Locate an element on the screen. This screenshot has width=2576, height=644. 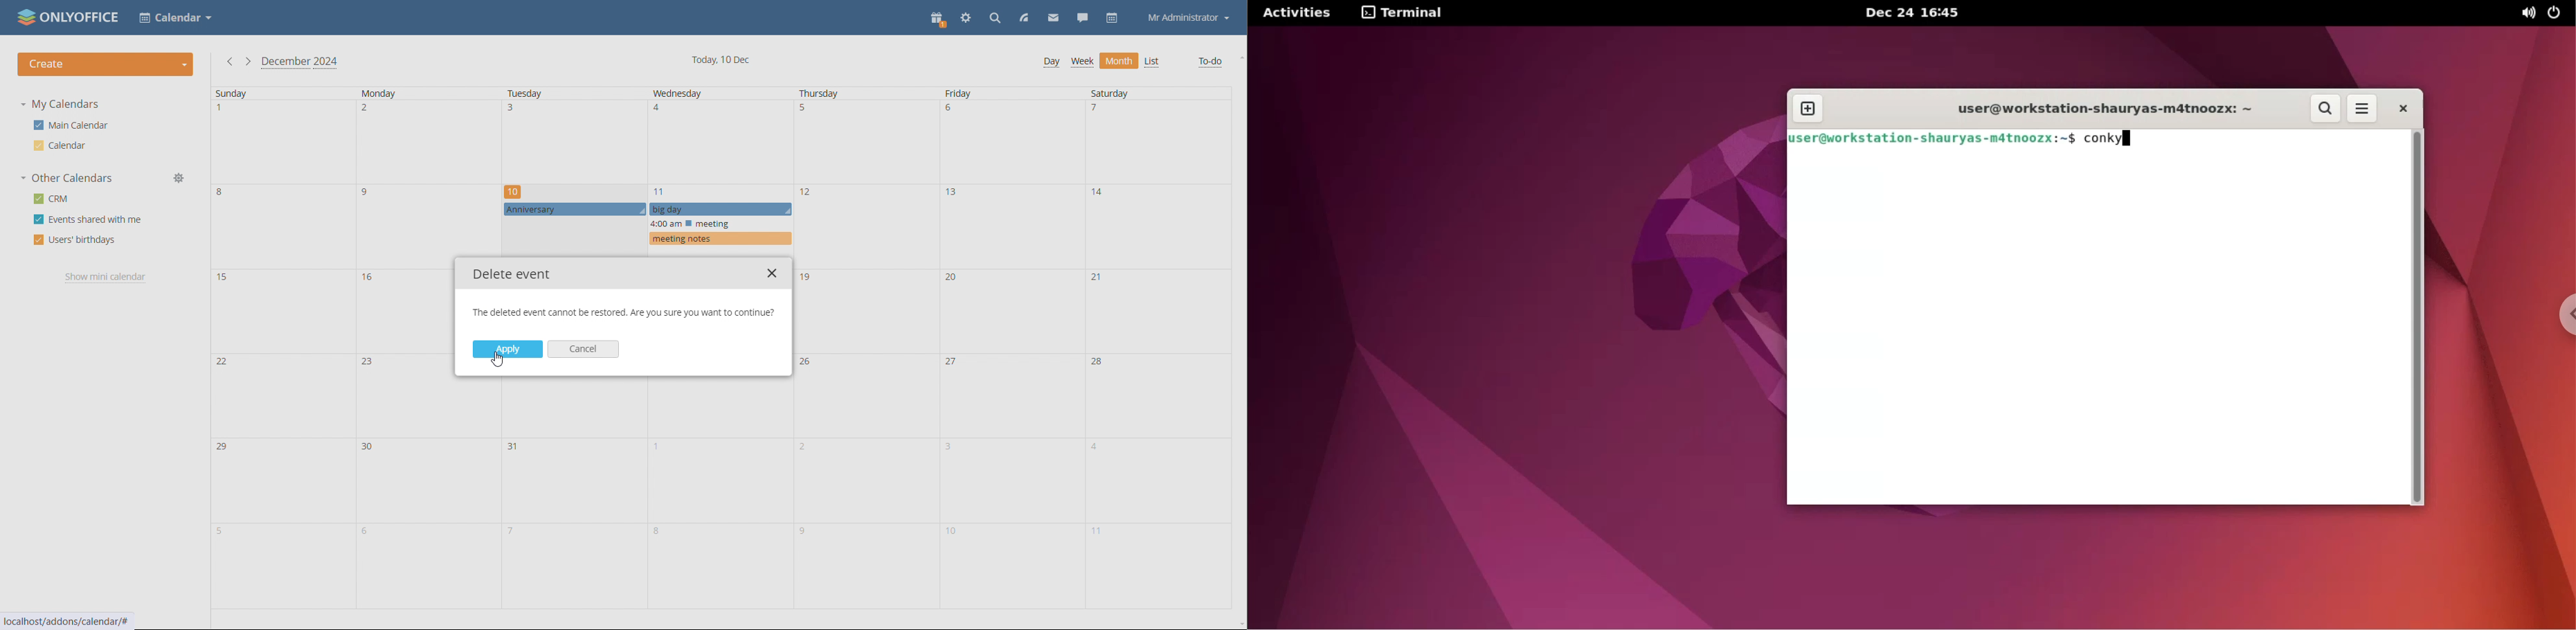
day view is located at coordinates (1051, 62).